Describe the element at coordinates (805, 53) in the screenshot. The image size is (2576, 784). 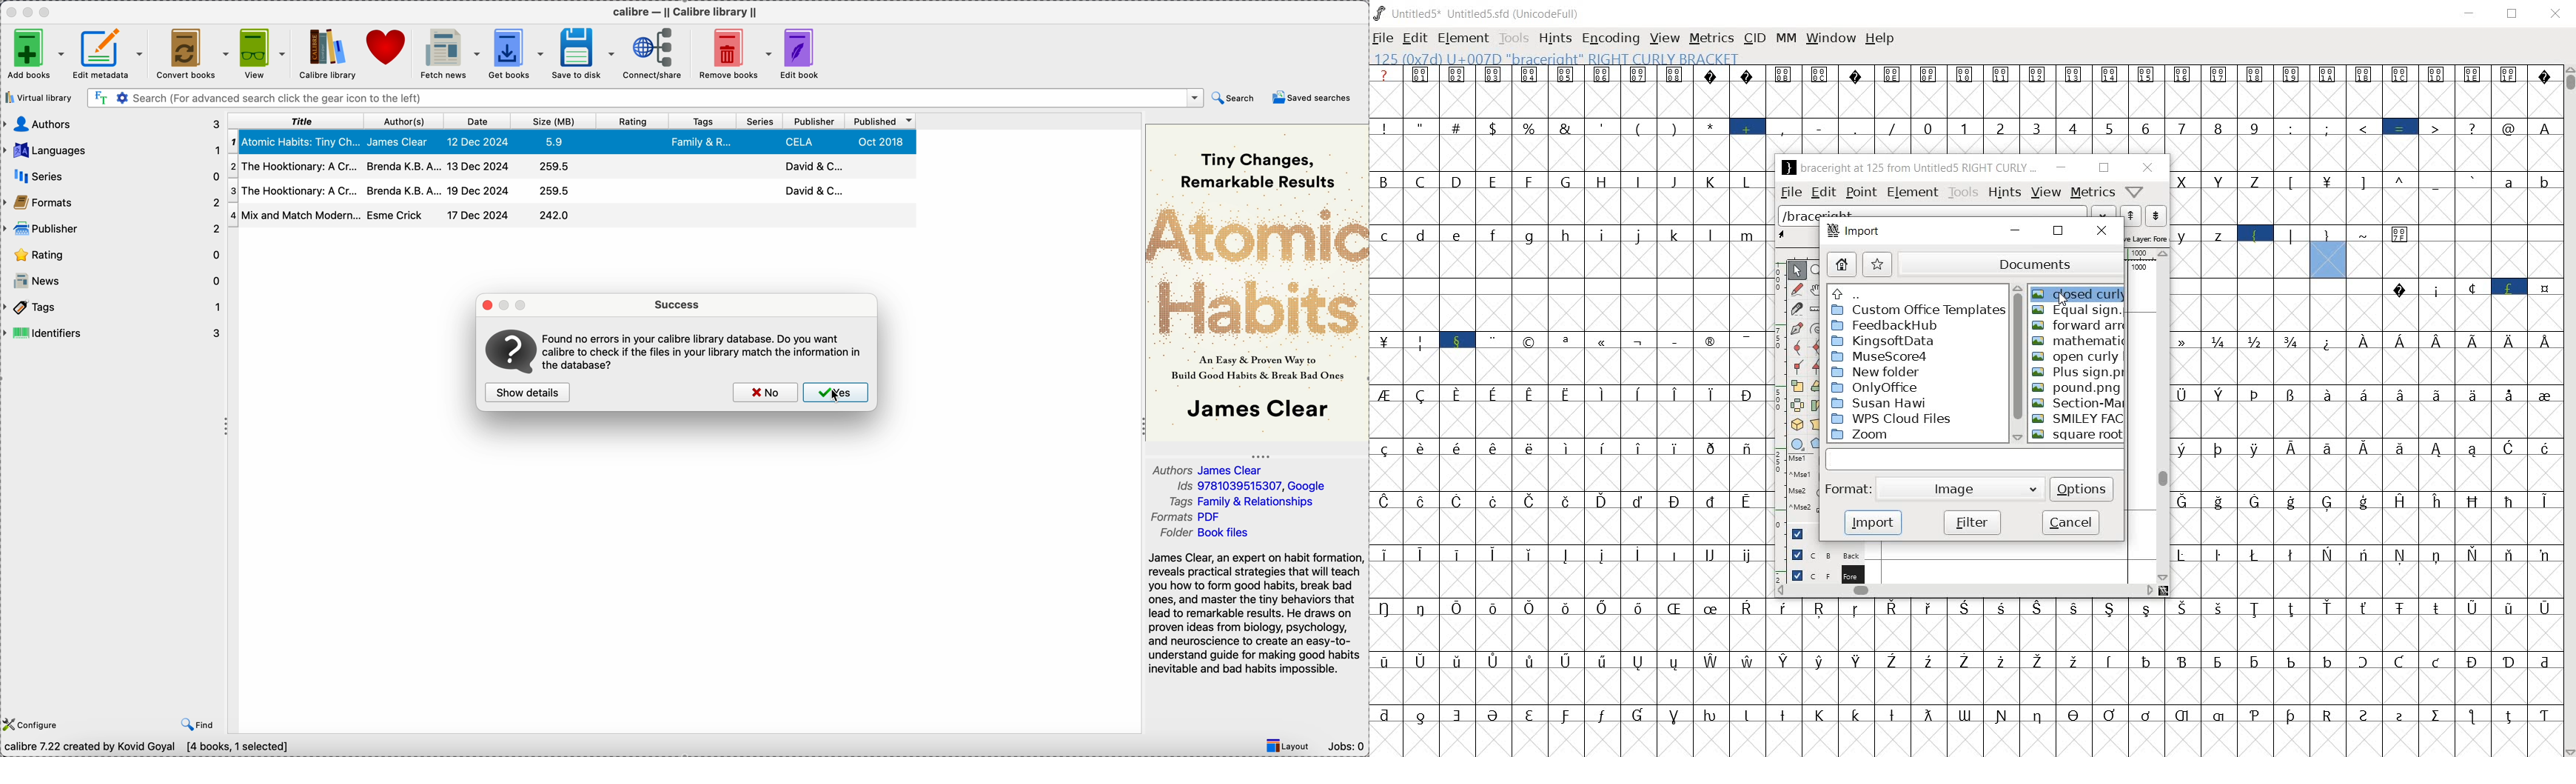
I see `edit book` at that location.